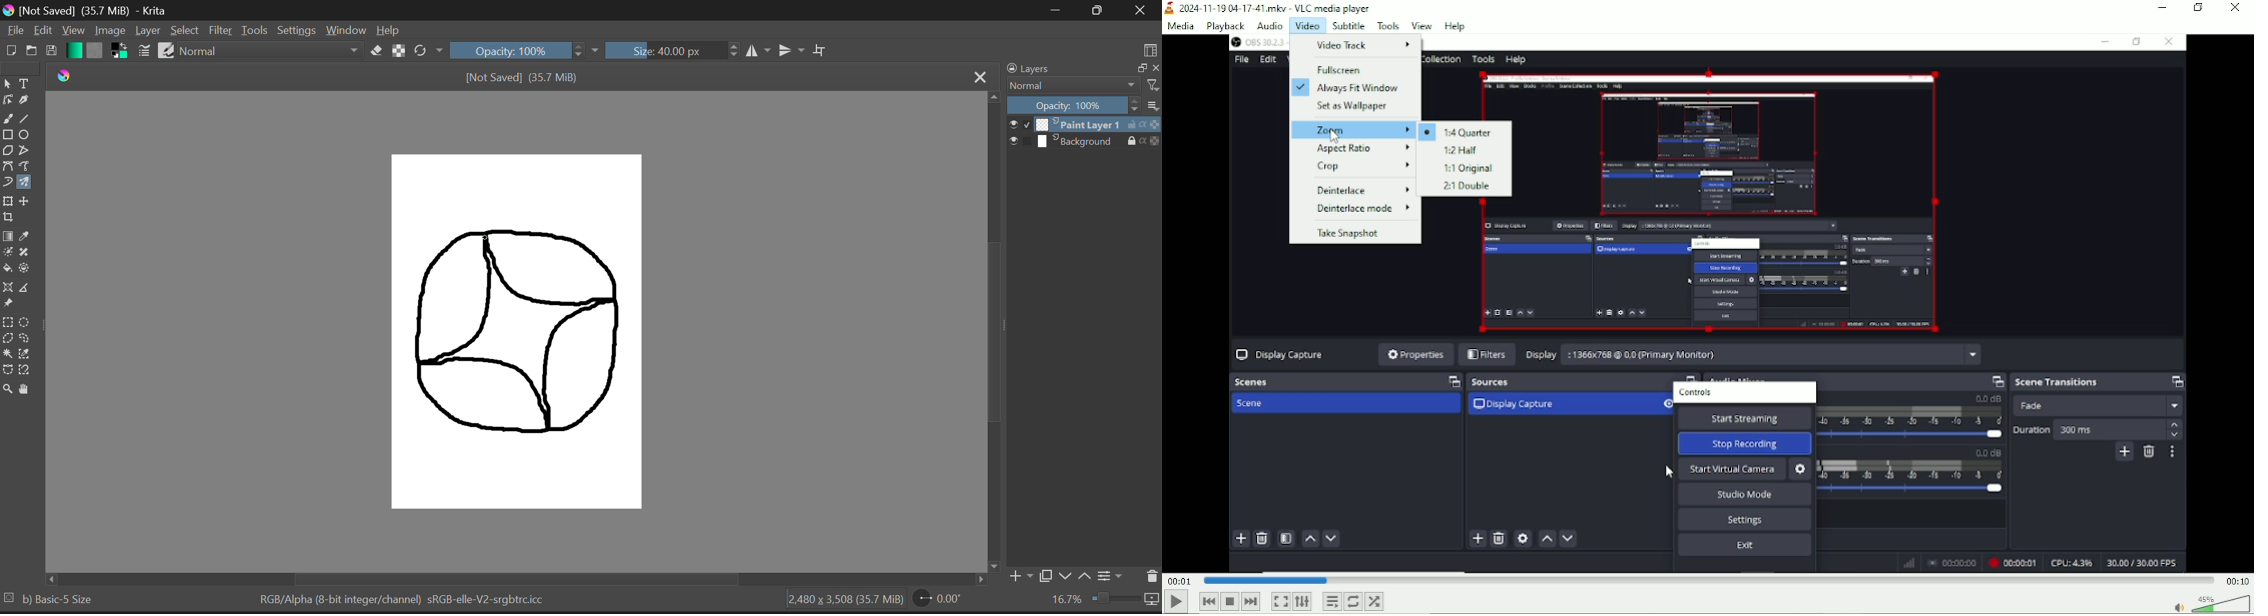  Describe the element at coordinates (2208, 603) in the screenshot. I see `Volume` at that location.